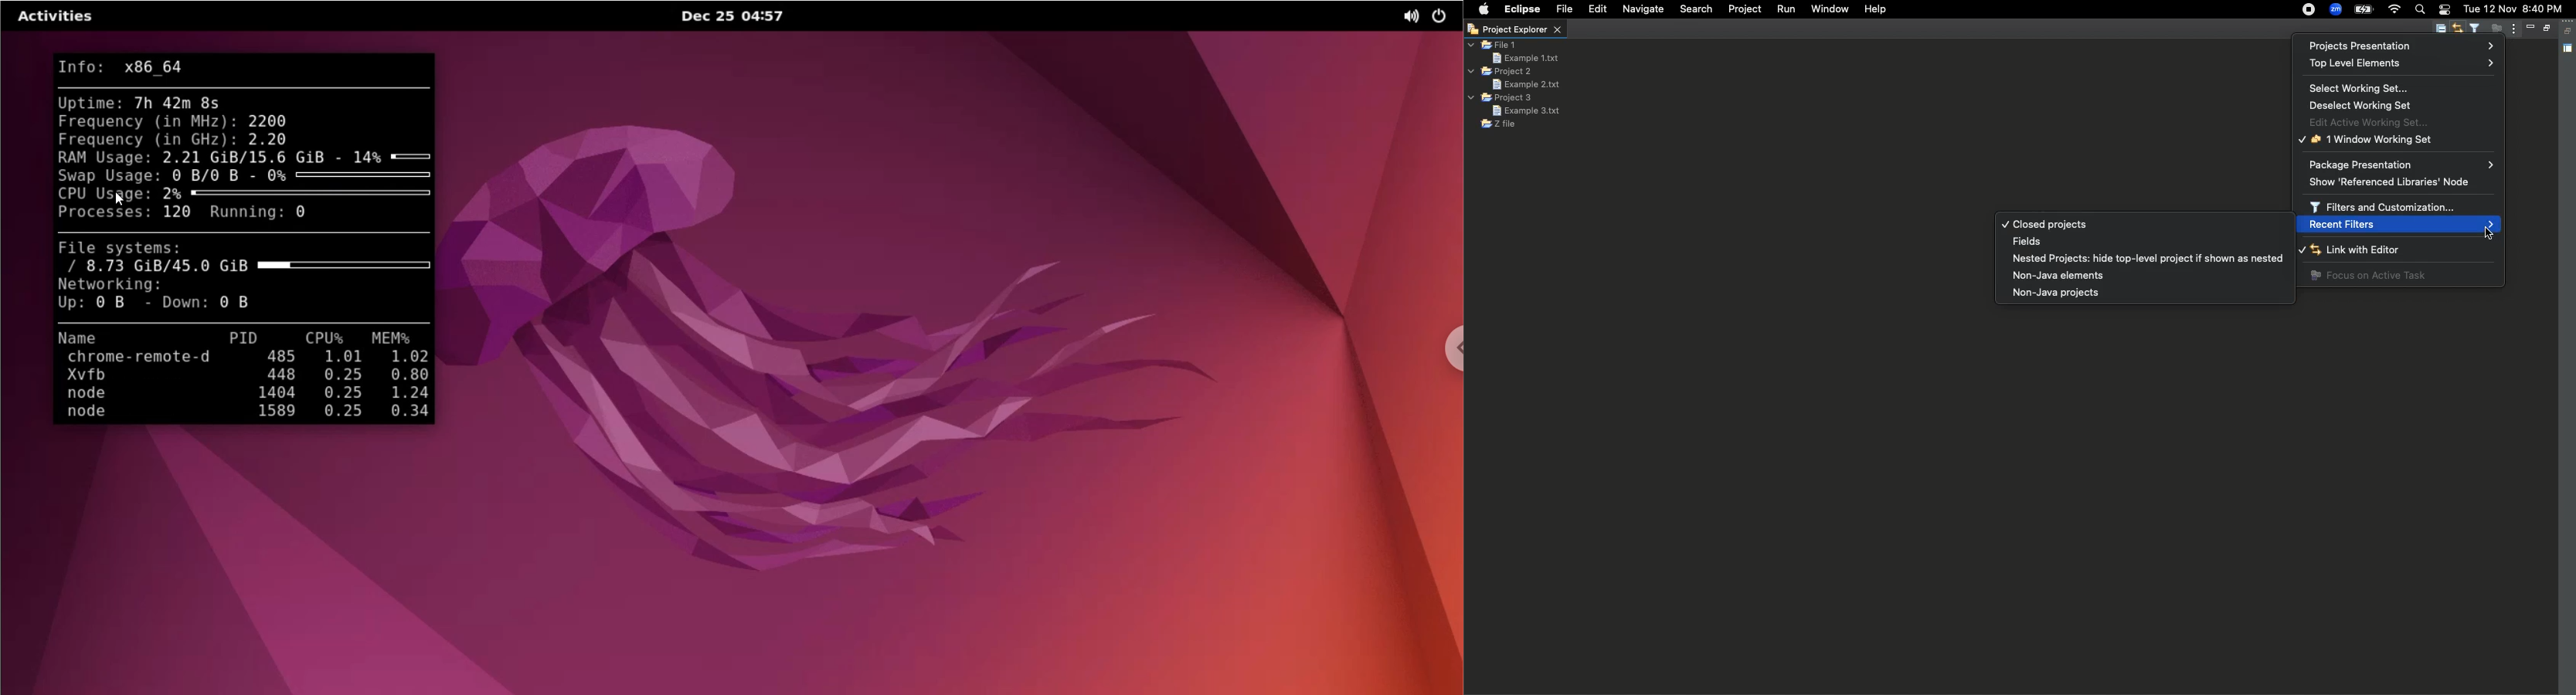  What do you see at coordinates (2420, 11) in the screenshot?
I see `Search` at bounding box center [2420, 11].